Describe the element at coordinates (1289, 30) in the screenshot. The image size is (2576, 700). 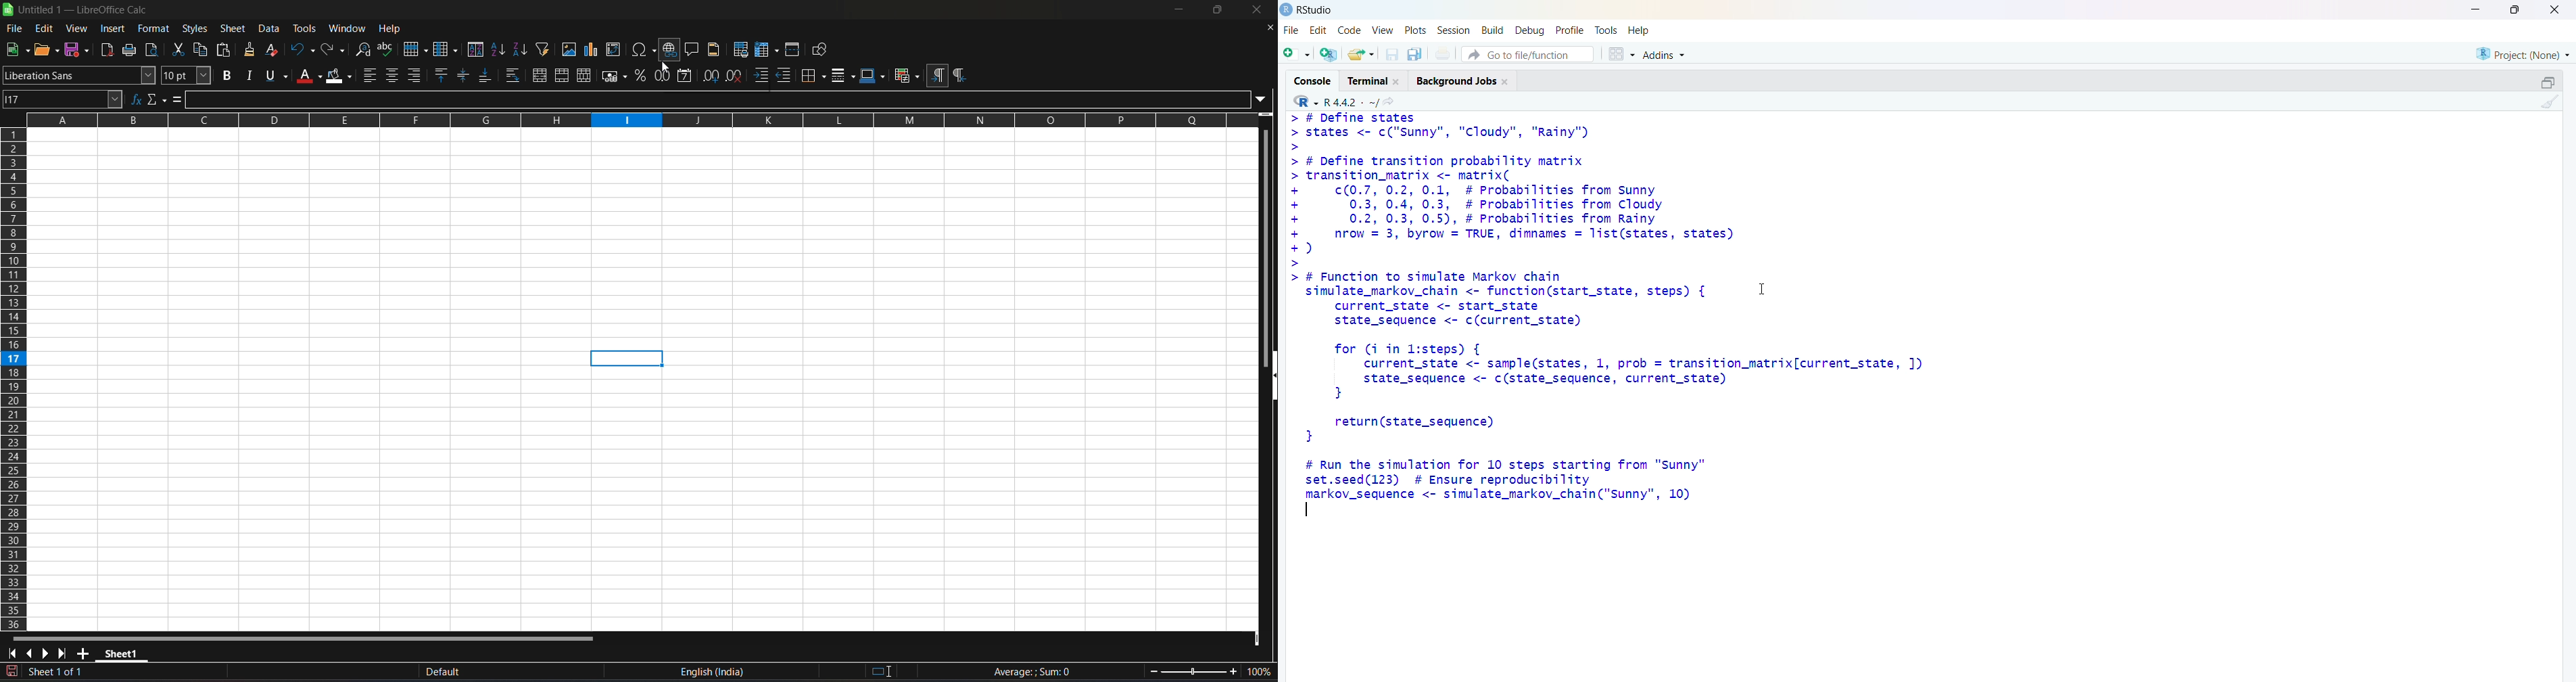
I see `file` at that location.